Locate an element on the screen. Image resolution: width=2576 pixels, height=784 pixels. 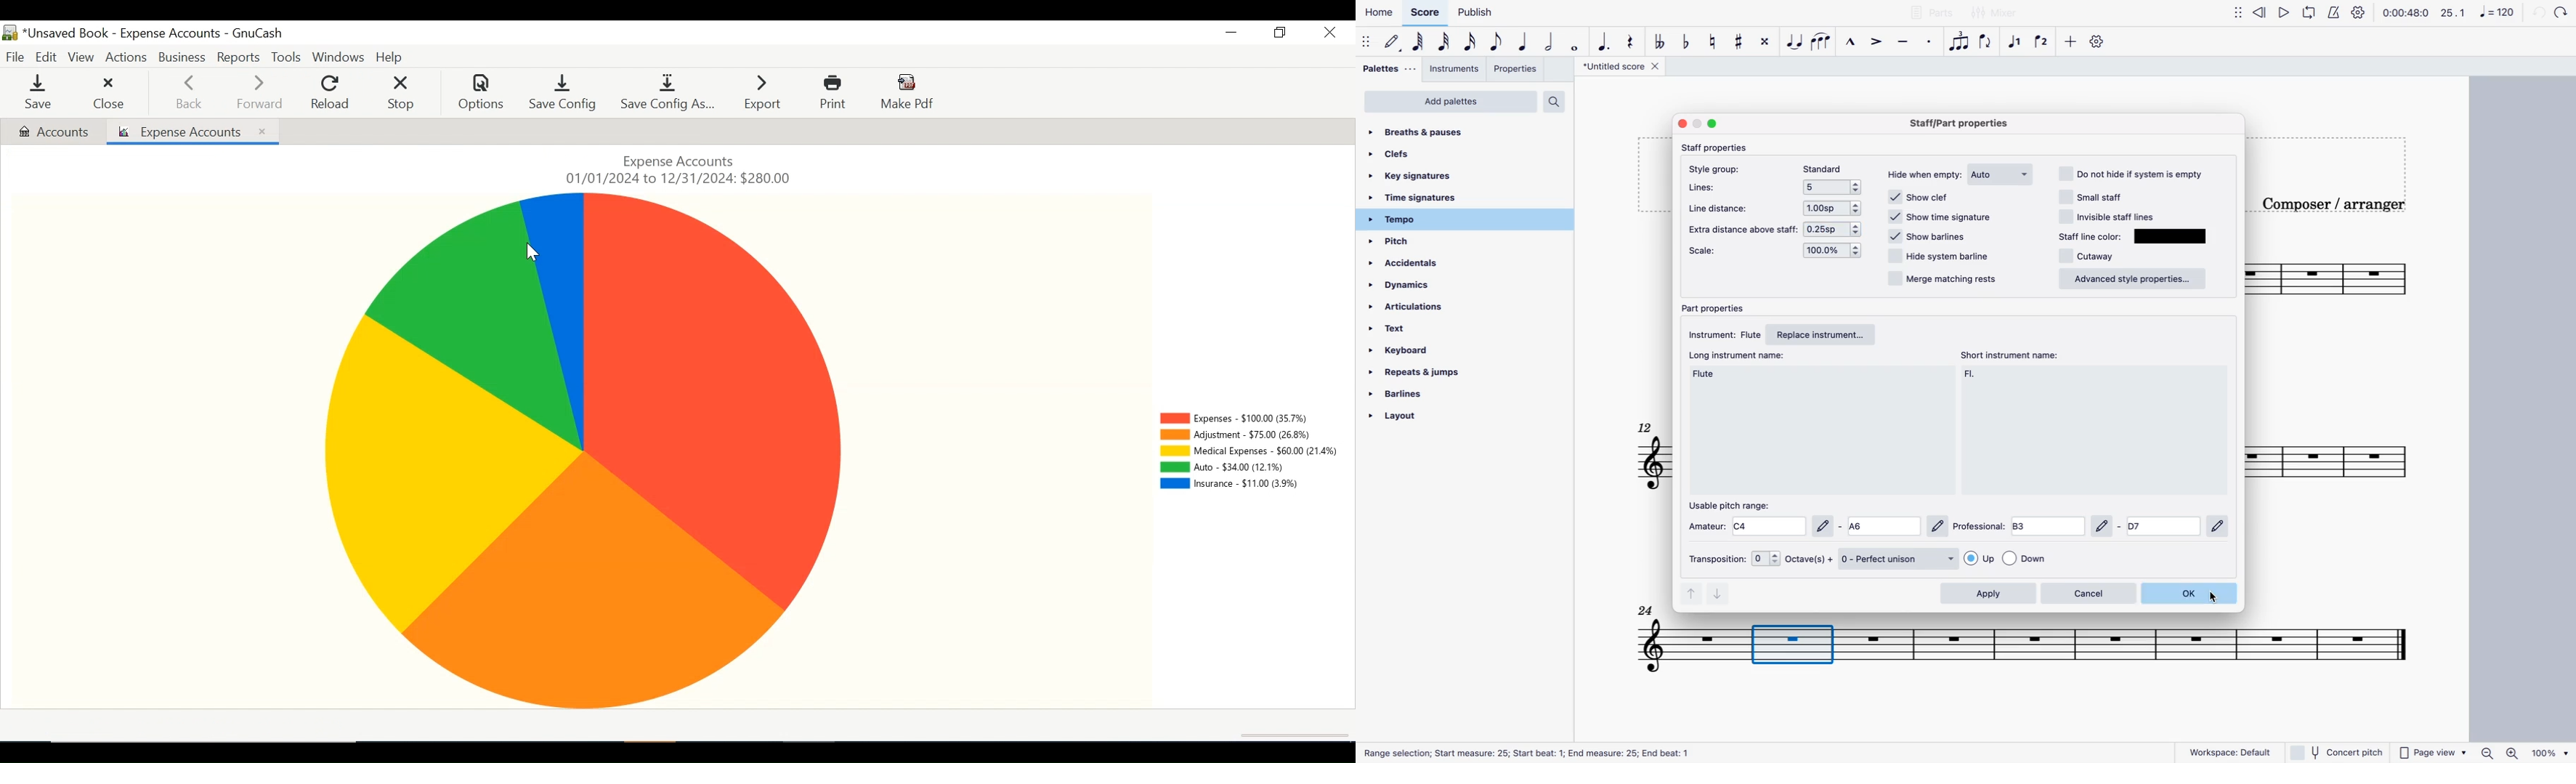
voice 2 is located at coordinates (2042, 43).